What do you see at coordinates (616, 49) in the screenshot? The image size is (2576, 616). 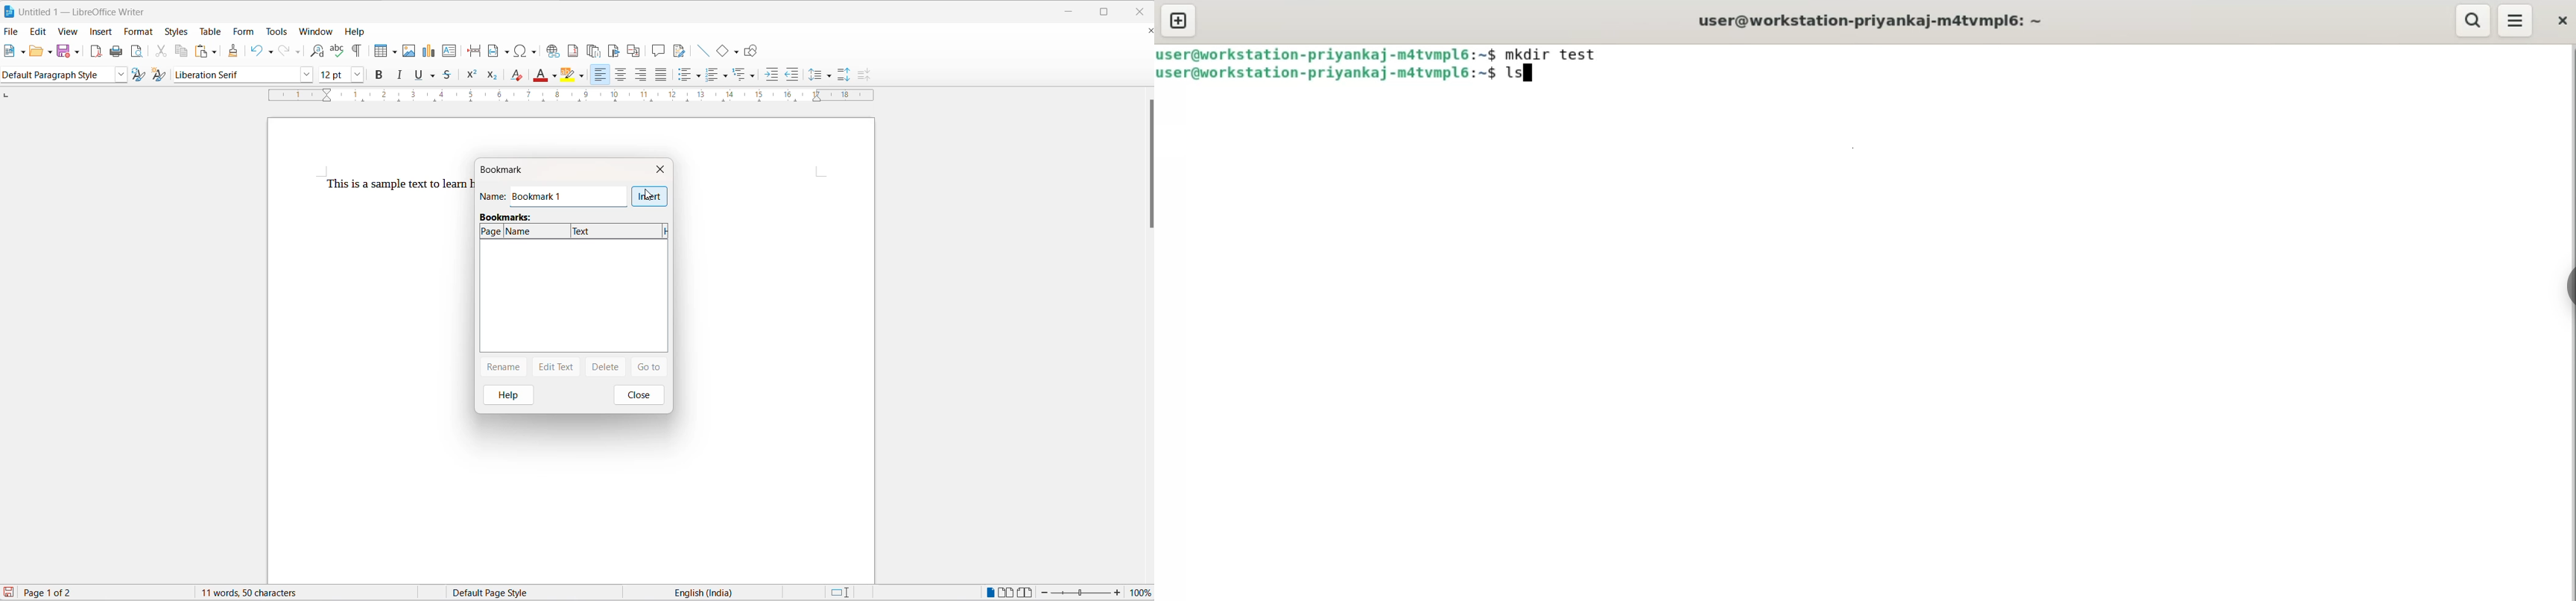 I see `cursor` at bounding box center [616, 49].